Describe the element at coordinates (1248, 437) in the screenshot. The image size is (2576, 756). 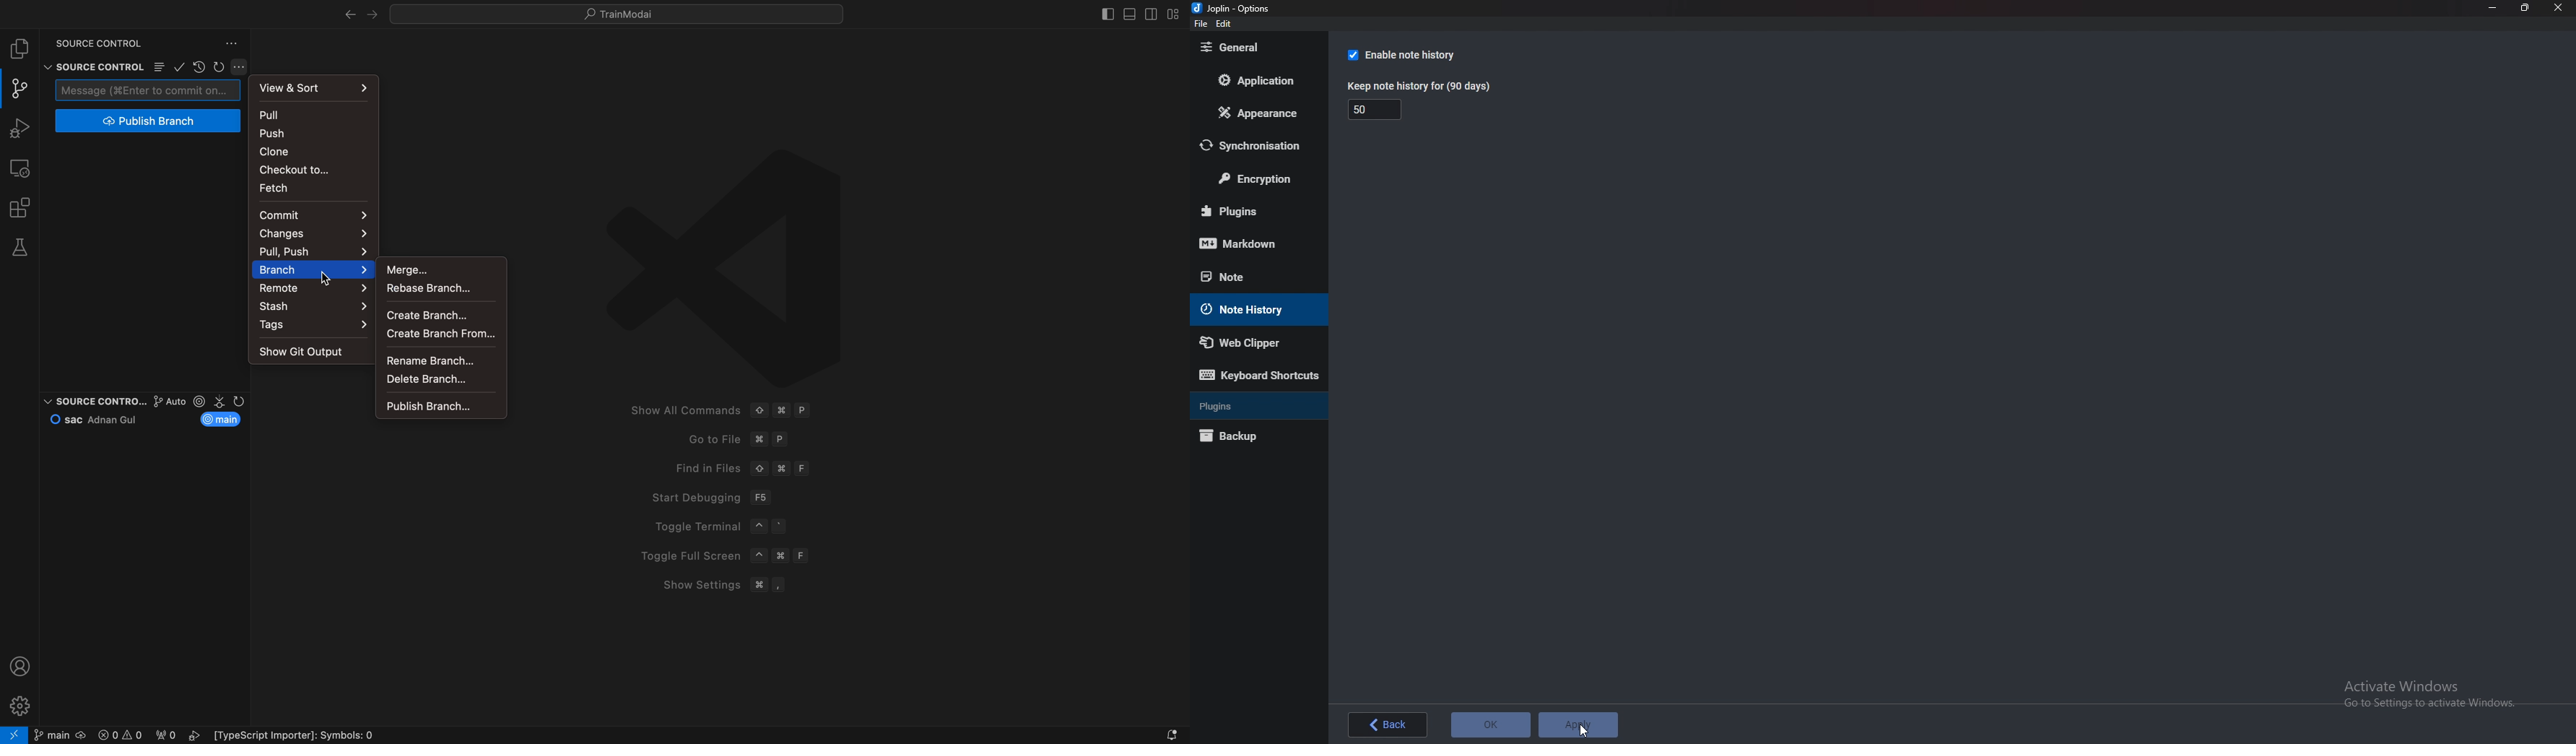
I see `Back up` at that location.